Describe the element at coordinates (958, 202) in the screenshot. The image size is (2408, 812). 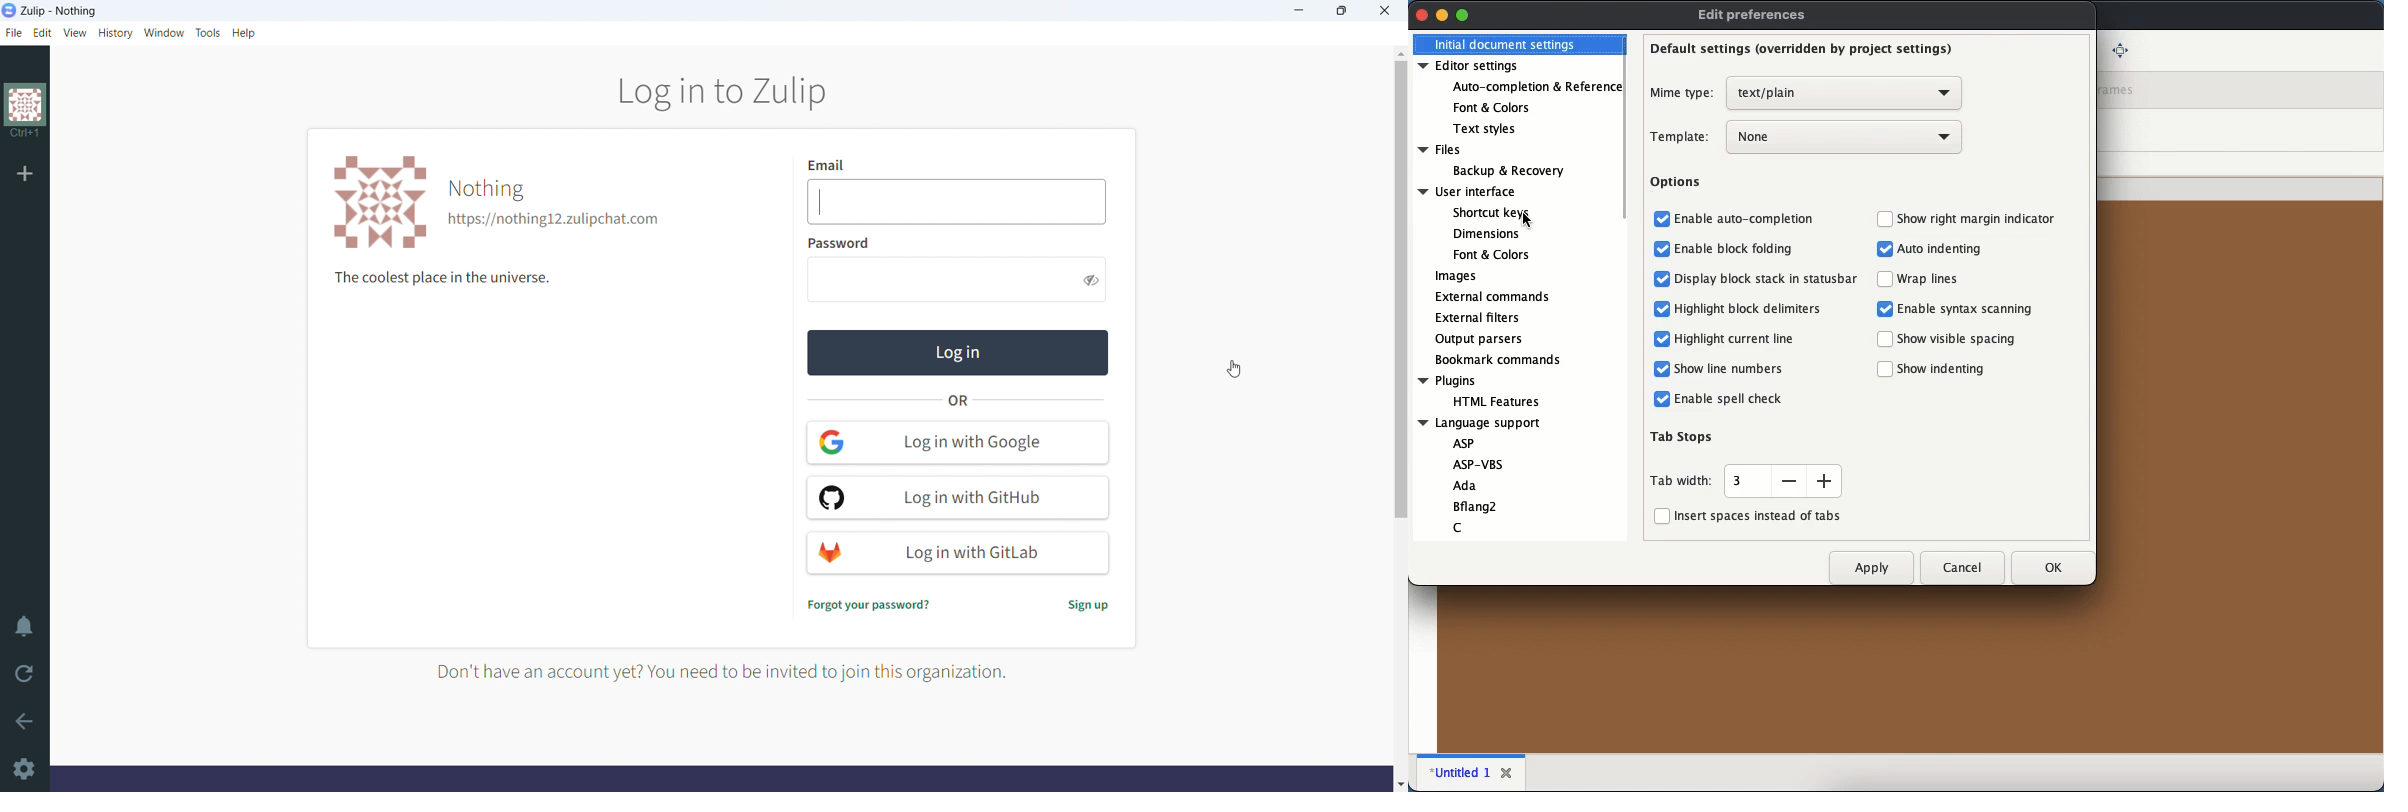
I see `enter email` at that location.